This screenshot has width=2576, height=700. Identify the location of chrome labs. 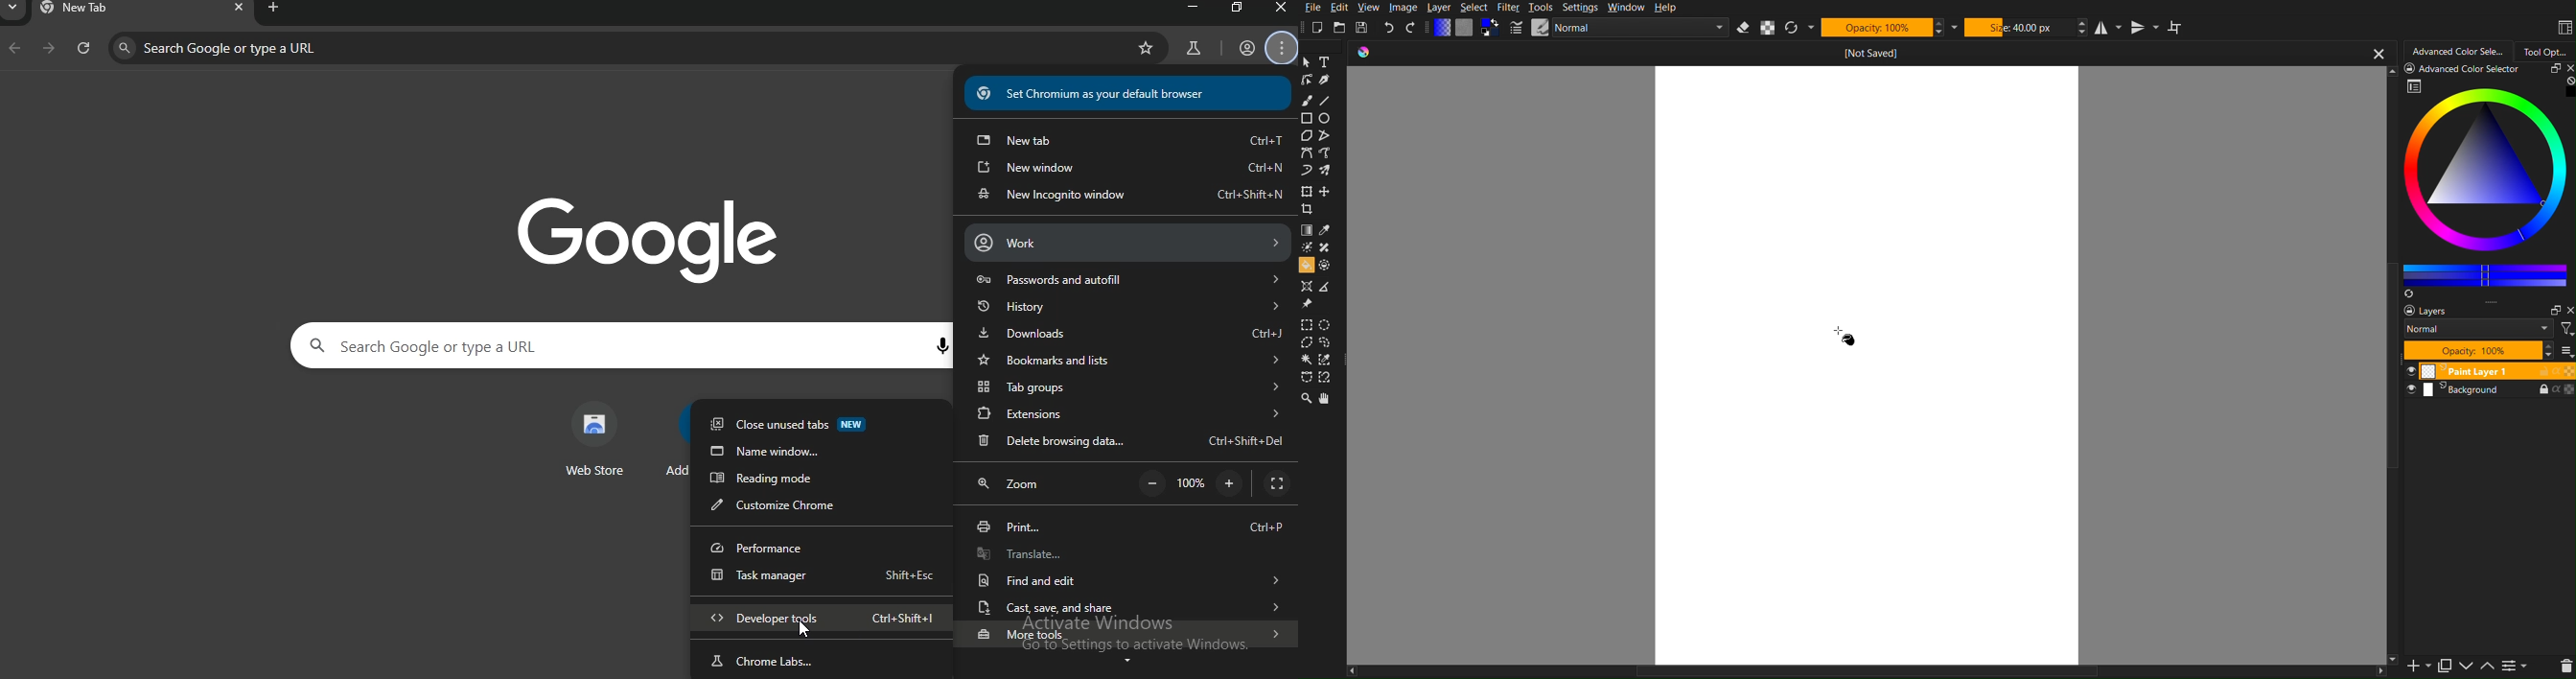
(823, 659).